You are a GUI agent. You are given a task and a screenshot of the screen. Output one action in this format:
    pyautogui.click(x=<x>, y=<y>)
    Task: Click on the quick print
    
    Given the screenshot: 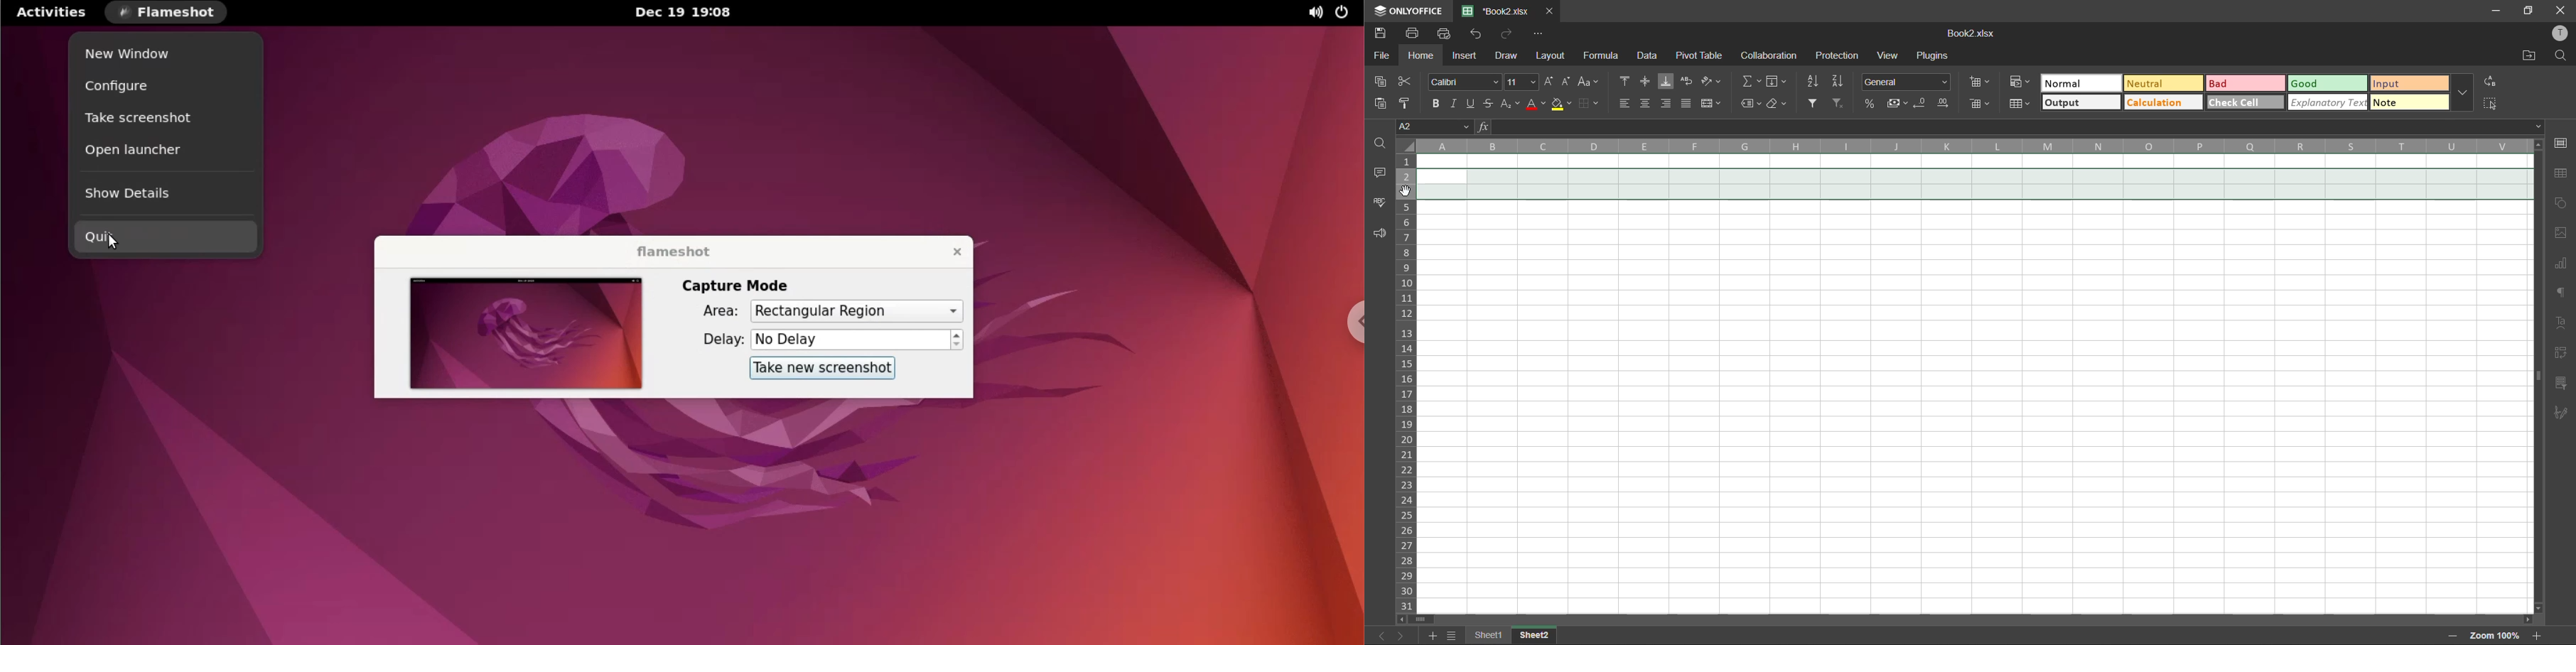 What is the action you would take?
    pyautogui.click(x=1450, y=34)
    